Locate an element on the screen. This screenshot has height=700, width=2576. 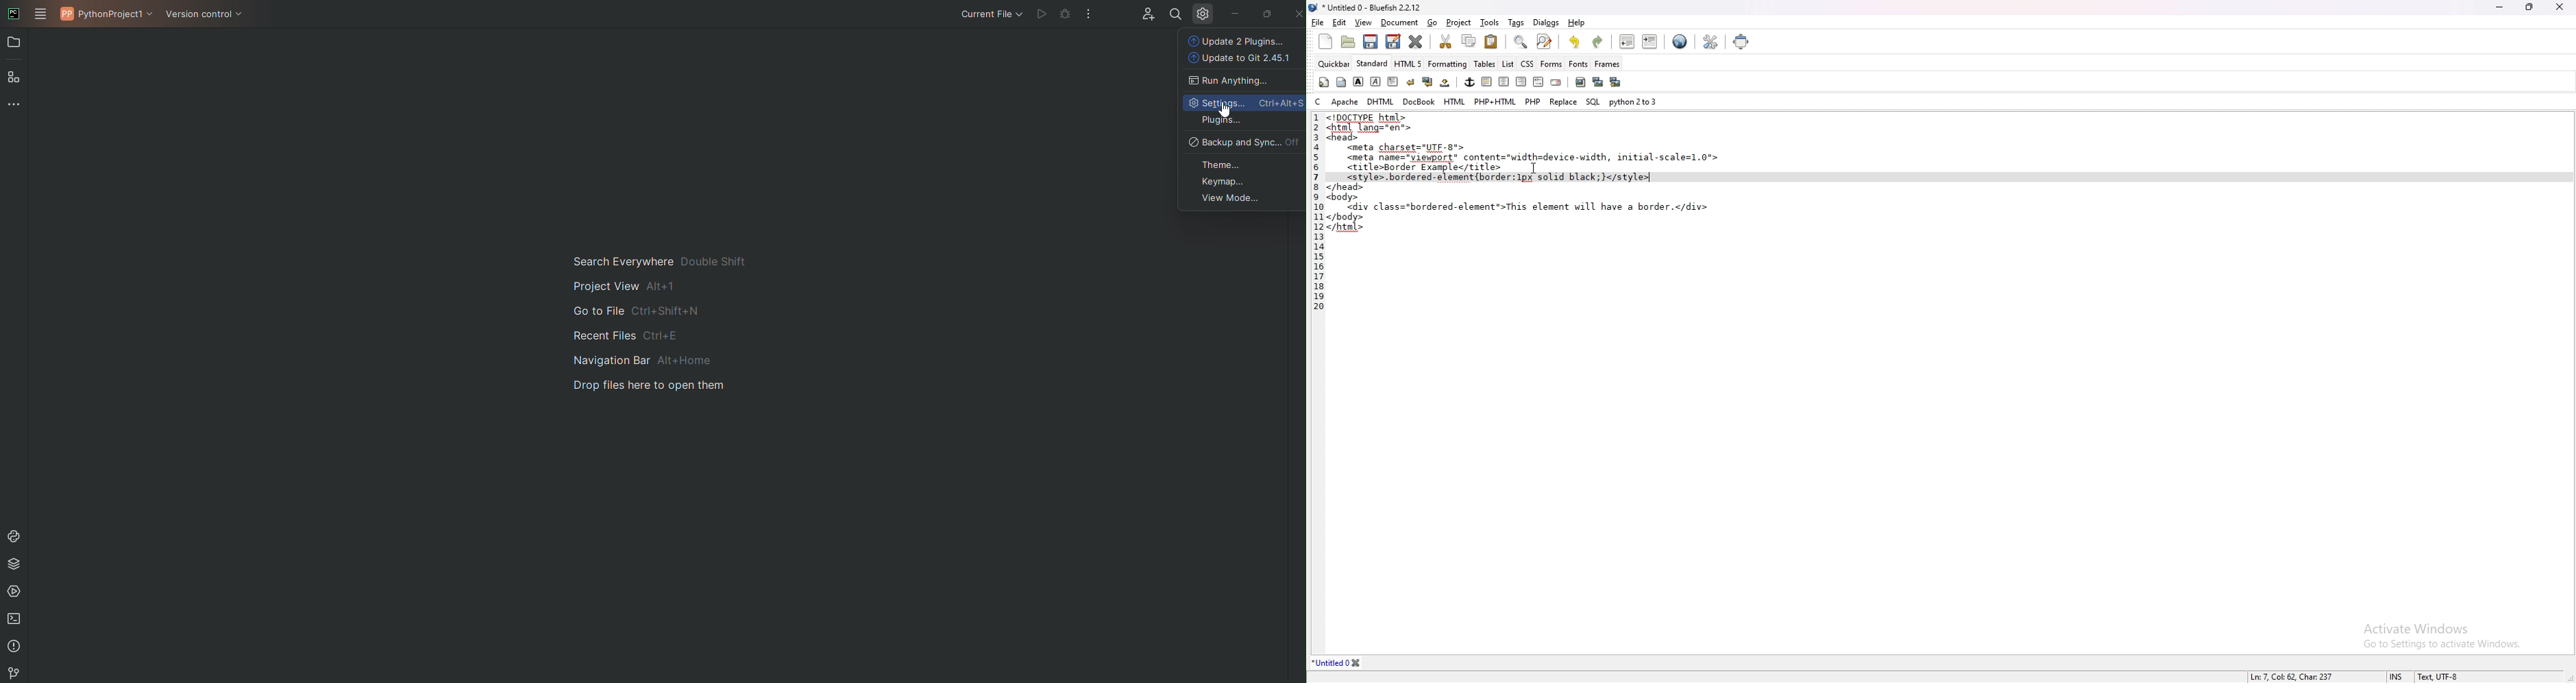
Backup and Sync is located at coordinates (1240, 143).